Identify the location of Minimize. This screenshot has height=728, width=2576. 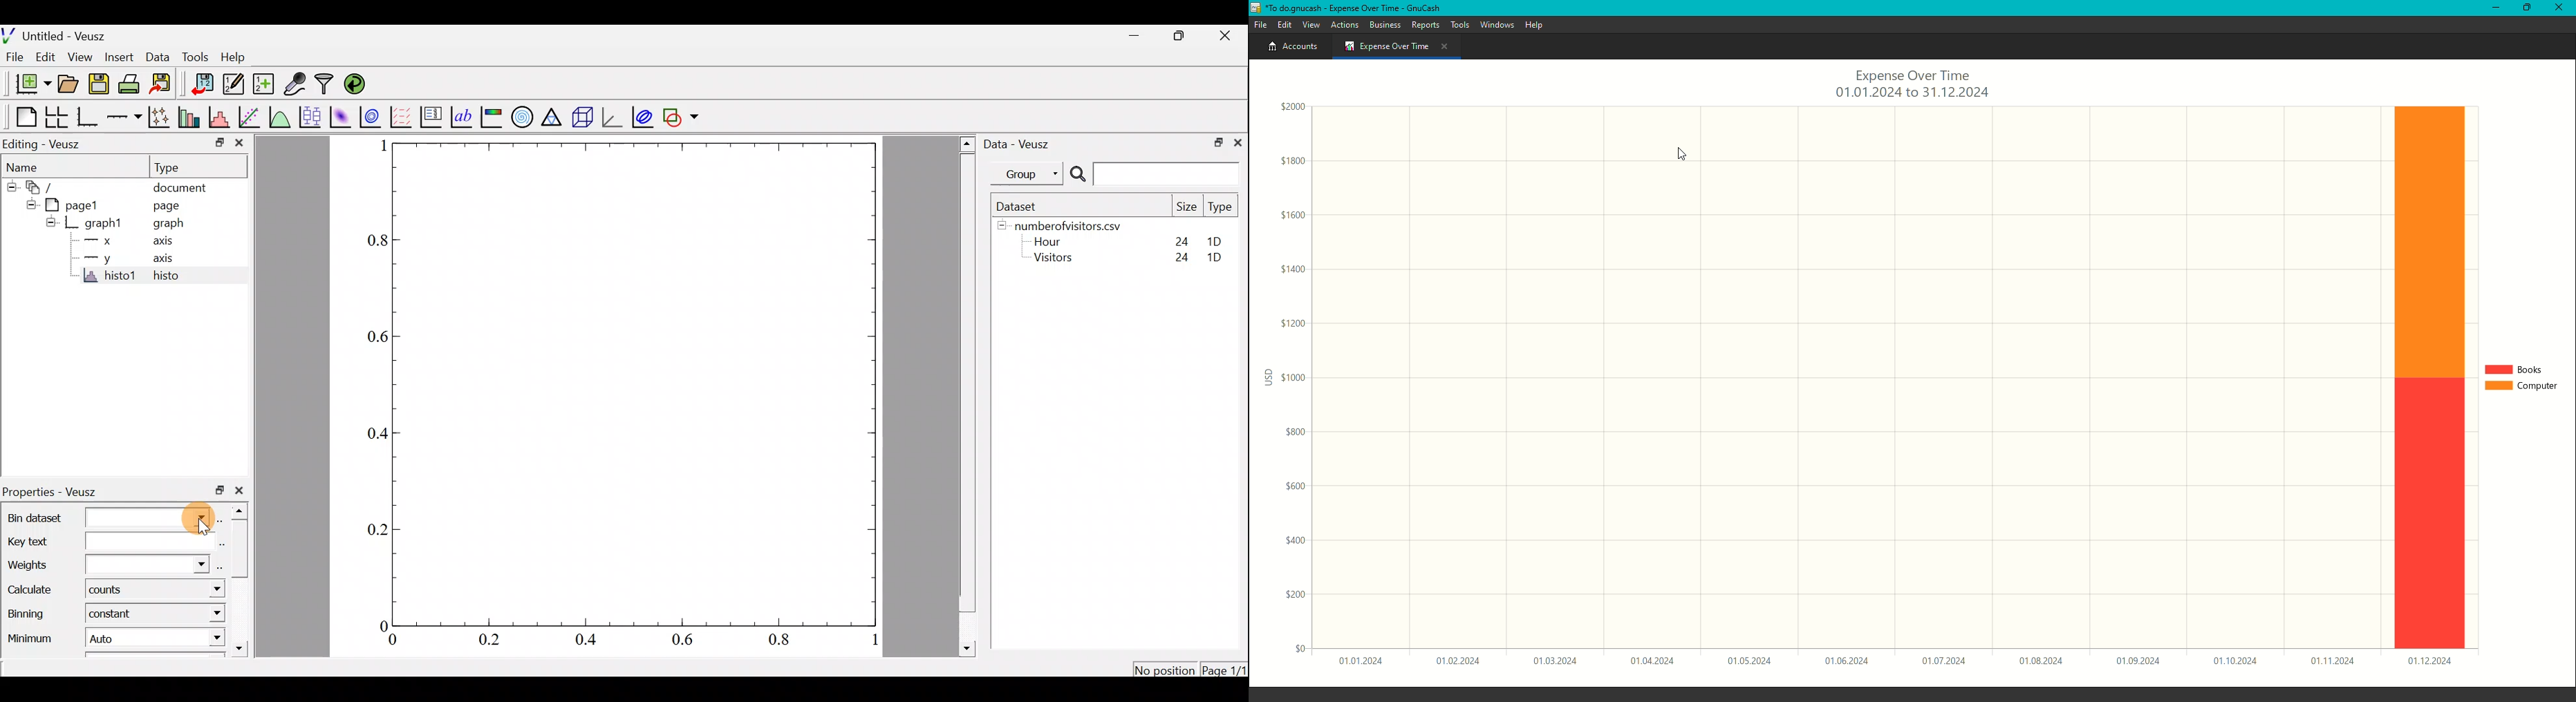
(2493, 9).